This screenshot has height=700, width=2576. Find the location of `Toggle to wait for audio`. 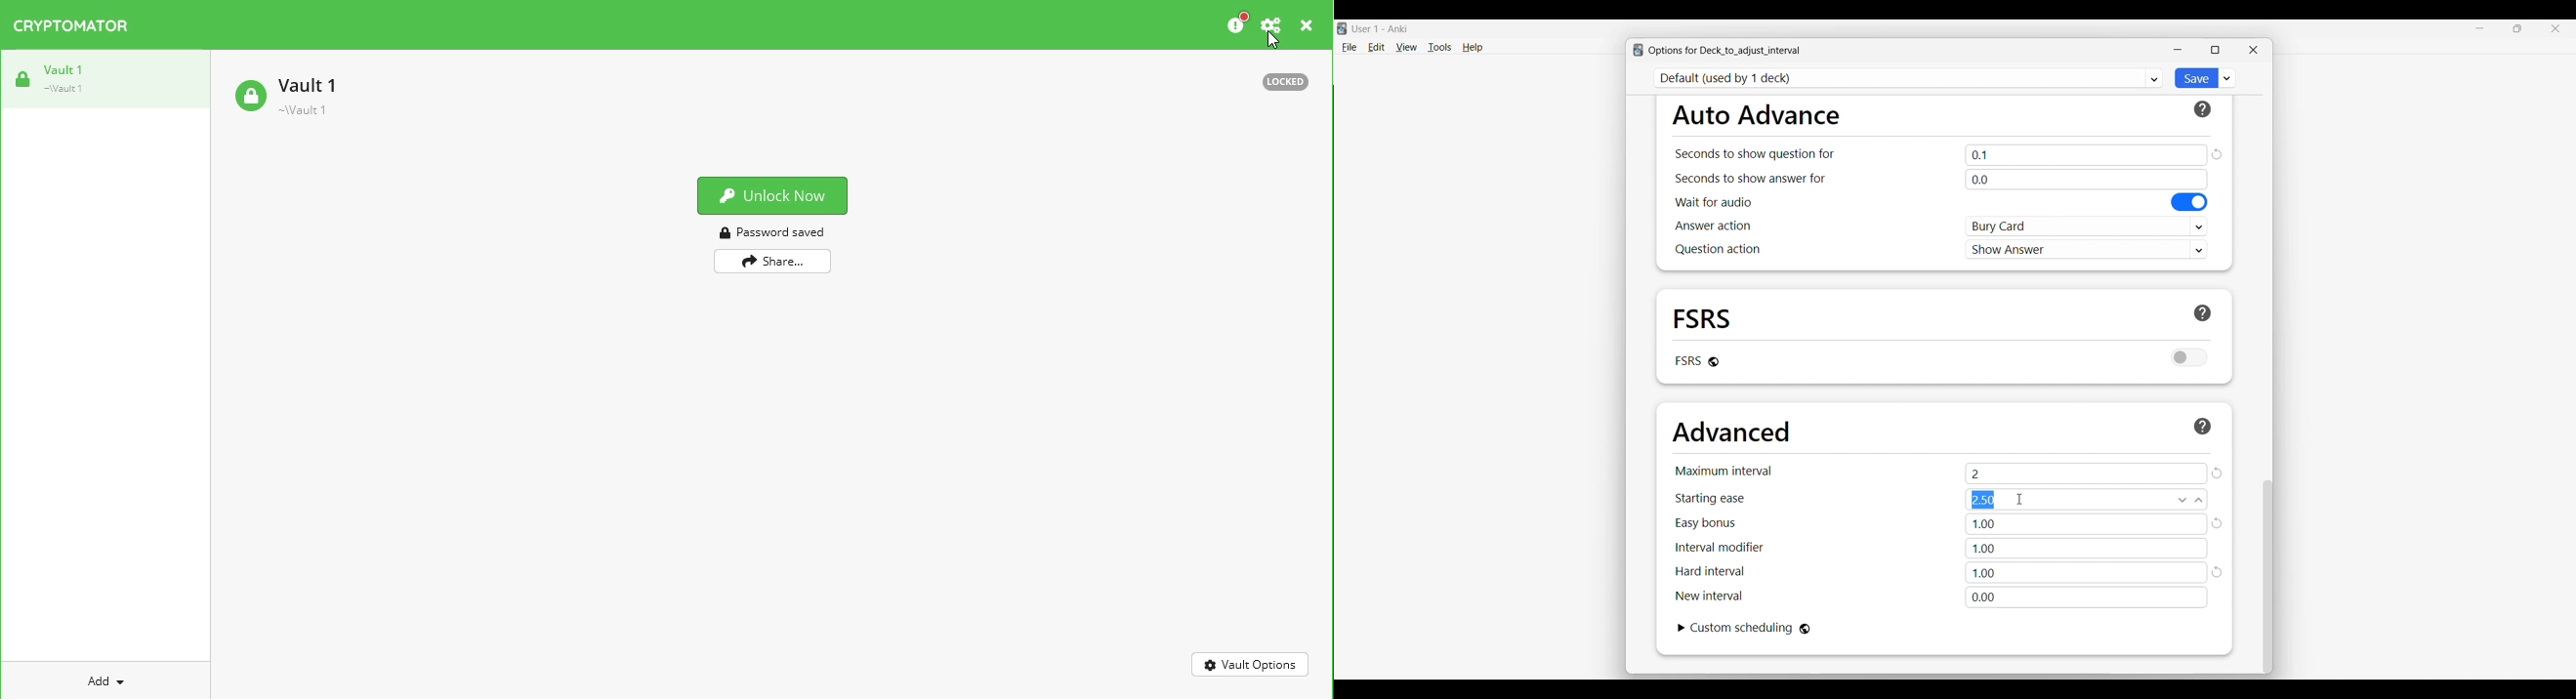

Toggle to wait for audio is located at coordinates (2190, 202).